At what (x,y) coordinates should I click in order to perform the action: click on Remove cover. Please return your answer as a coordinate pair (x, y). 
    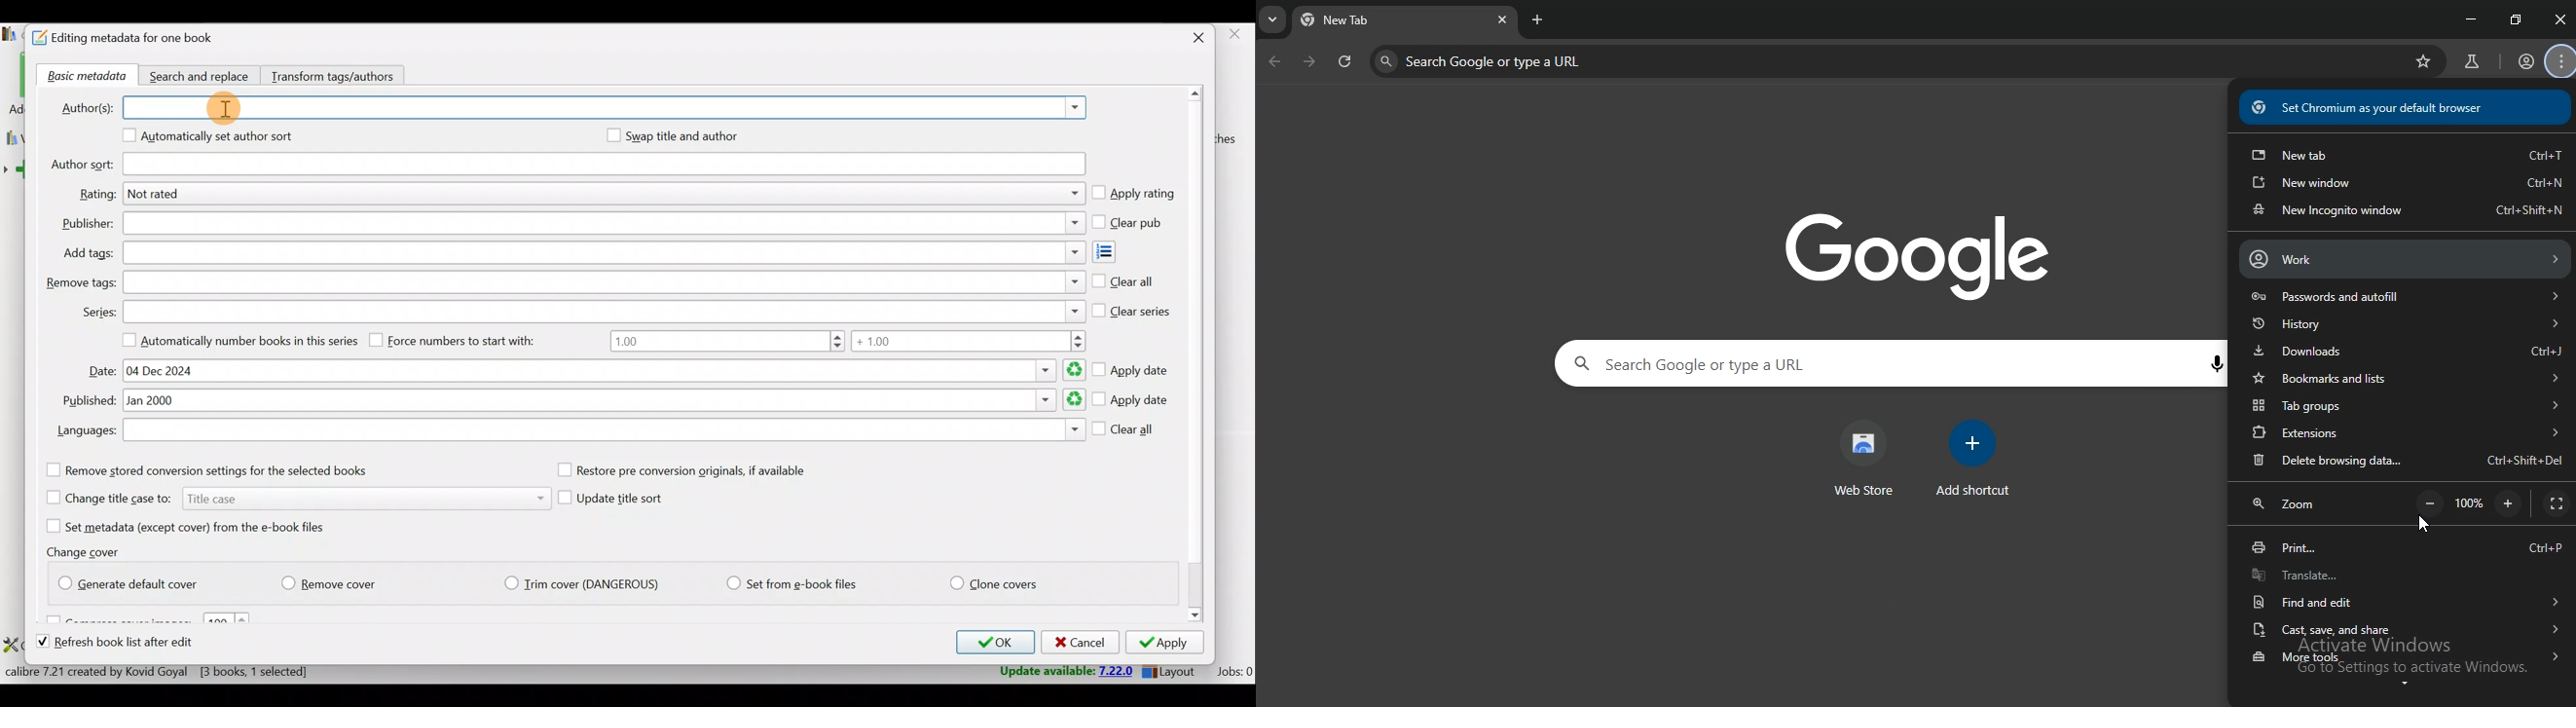
    Looking at the image, I should click on (337, 581).